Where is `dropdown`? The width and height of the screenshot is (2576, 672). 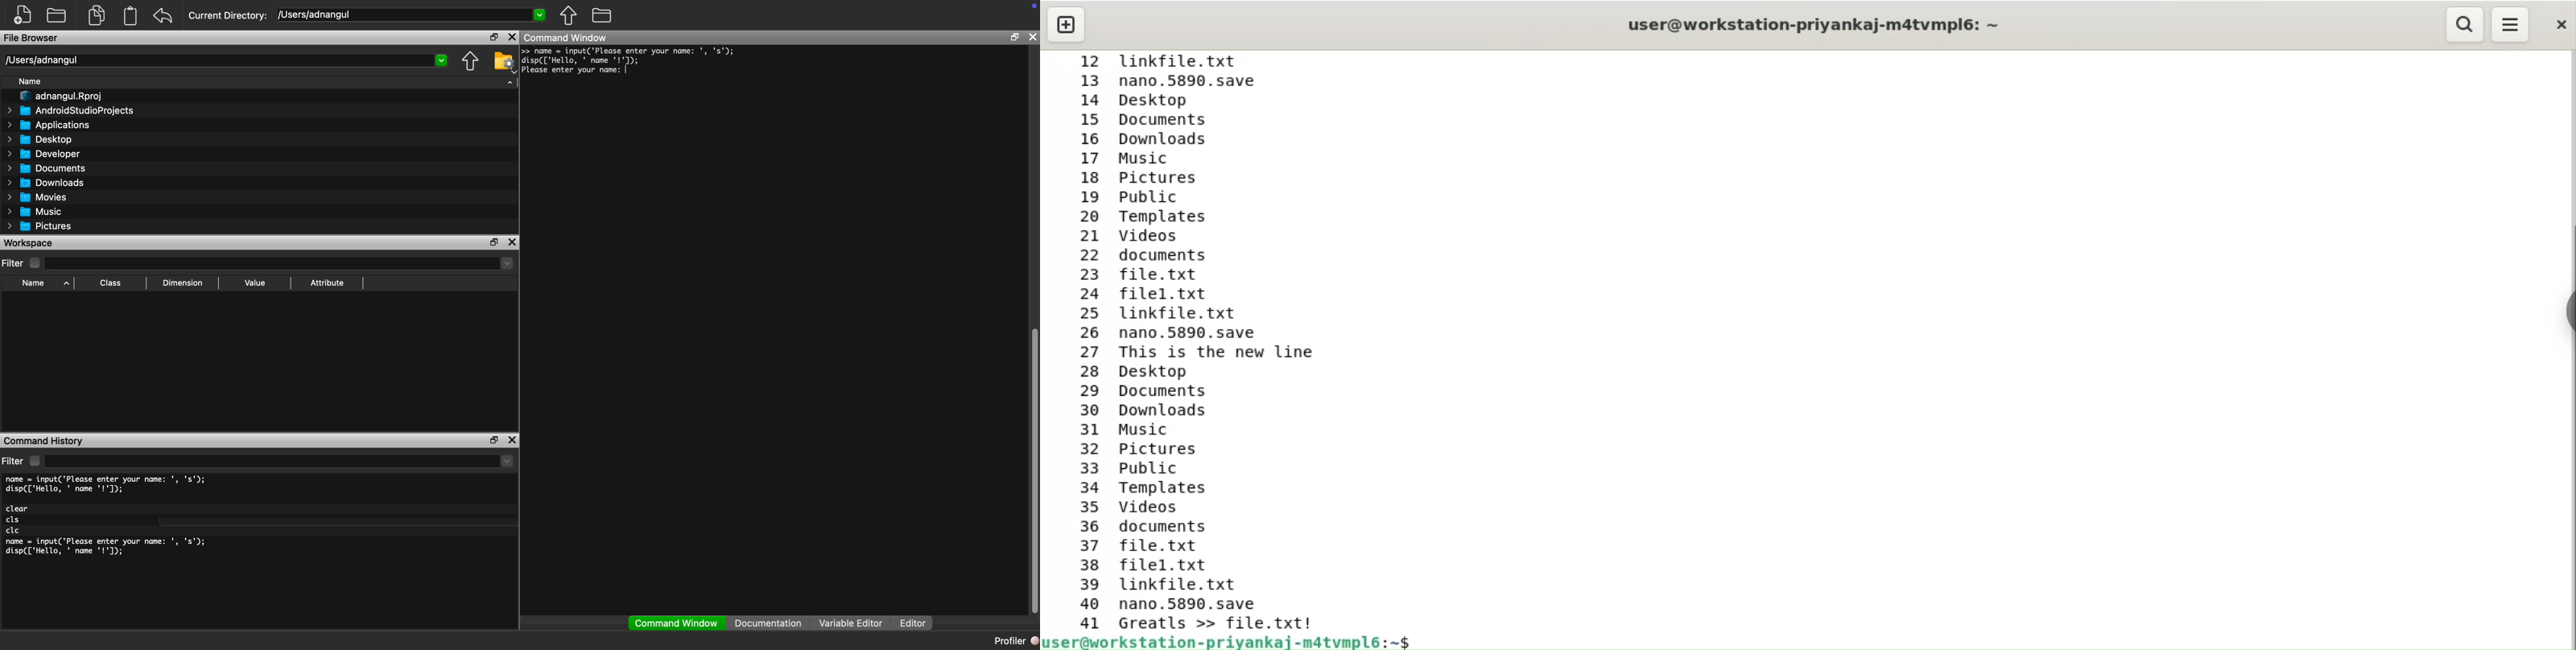
dropdown is located at coordinates (508, 461).